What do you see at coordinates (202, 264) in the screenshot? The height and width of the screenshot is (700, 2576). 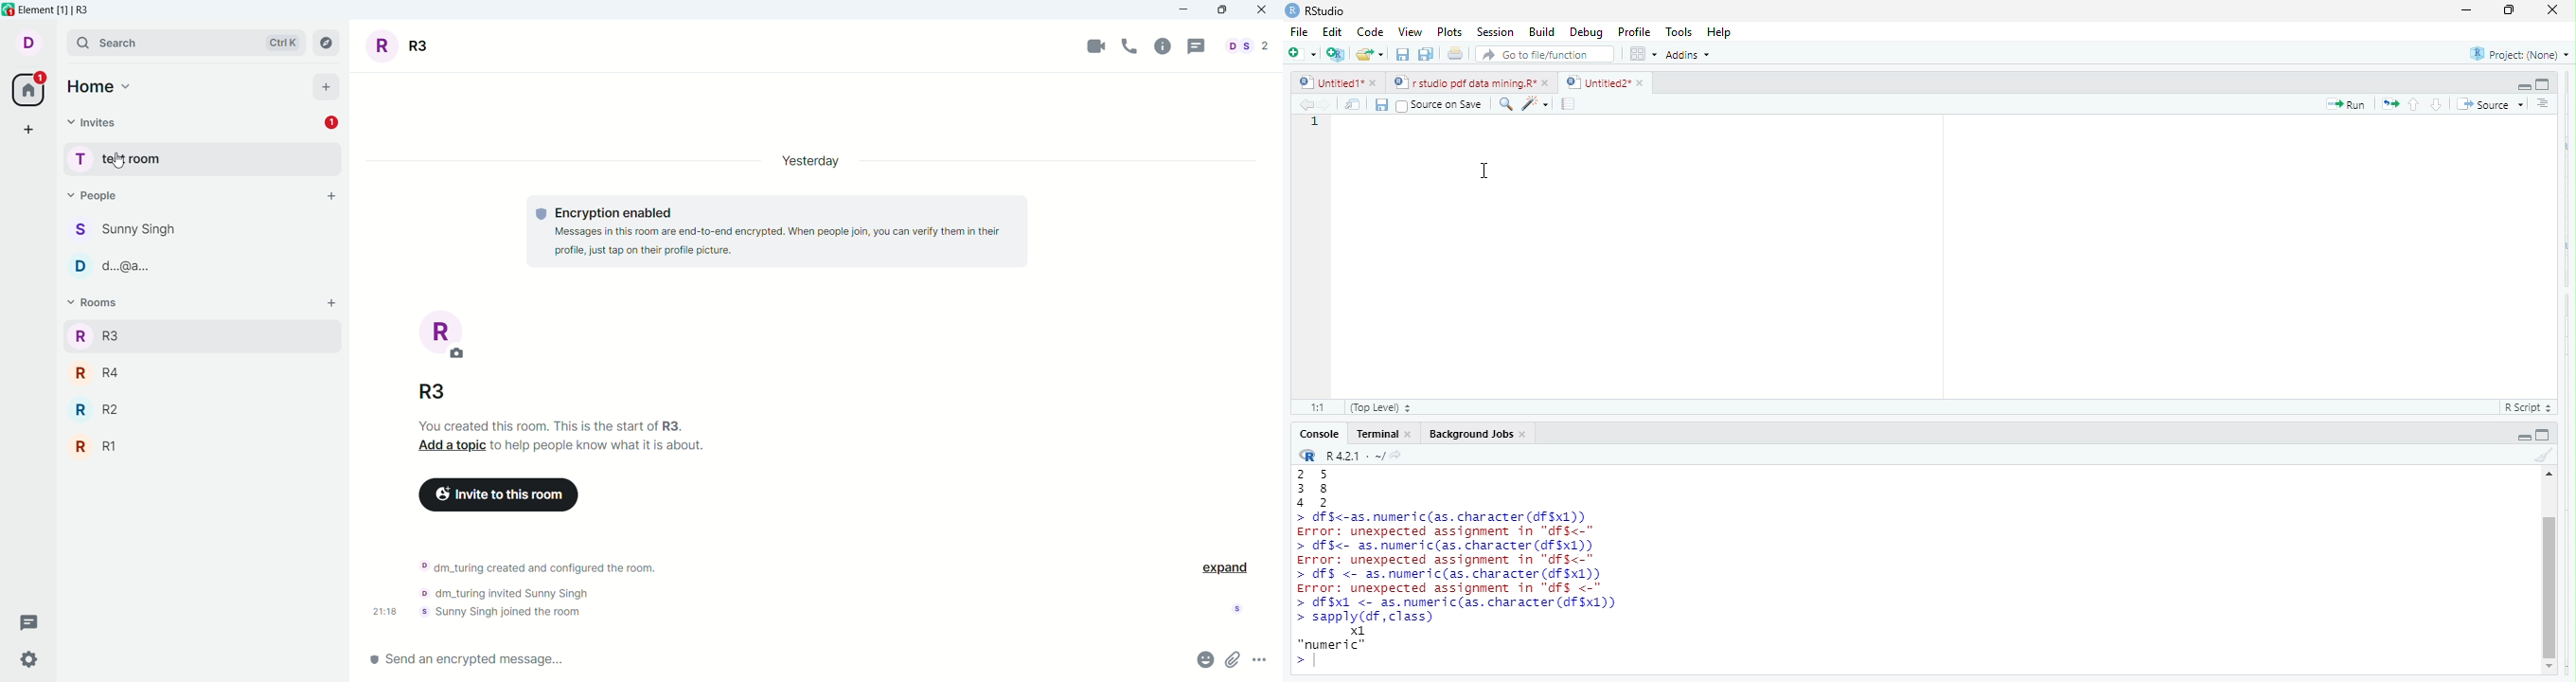 I see `d...@...` at bounding box center [202, 264].